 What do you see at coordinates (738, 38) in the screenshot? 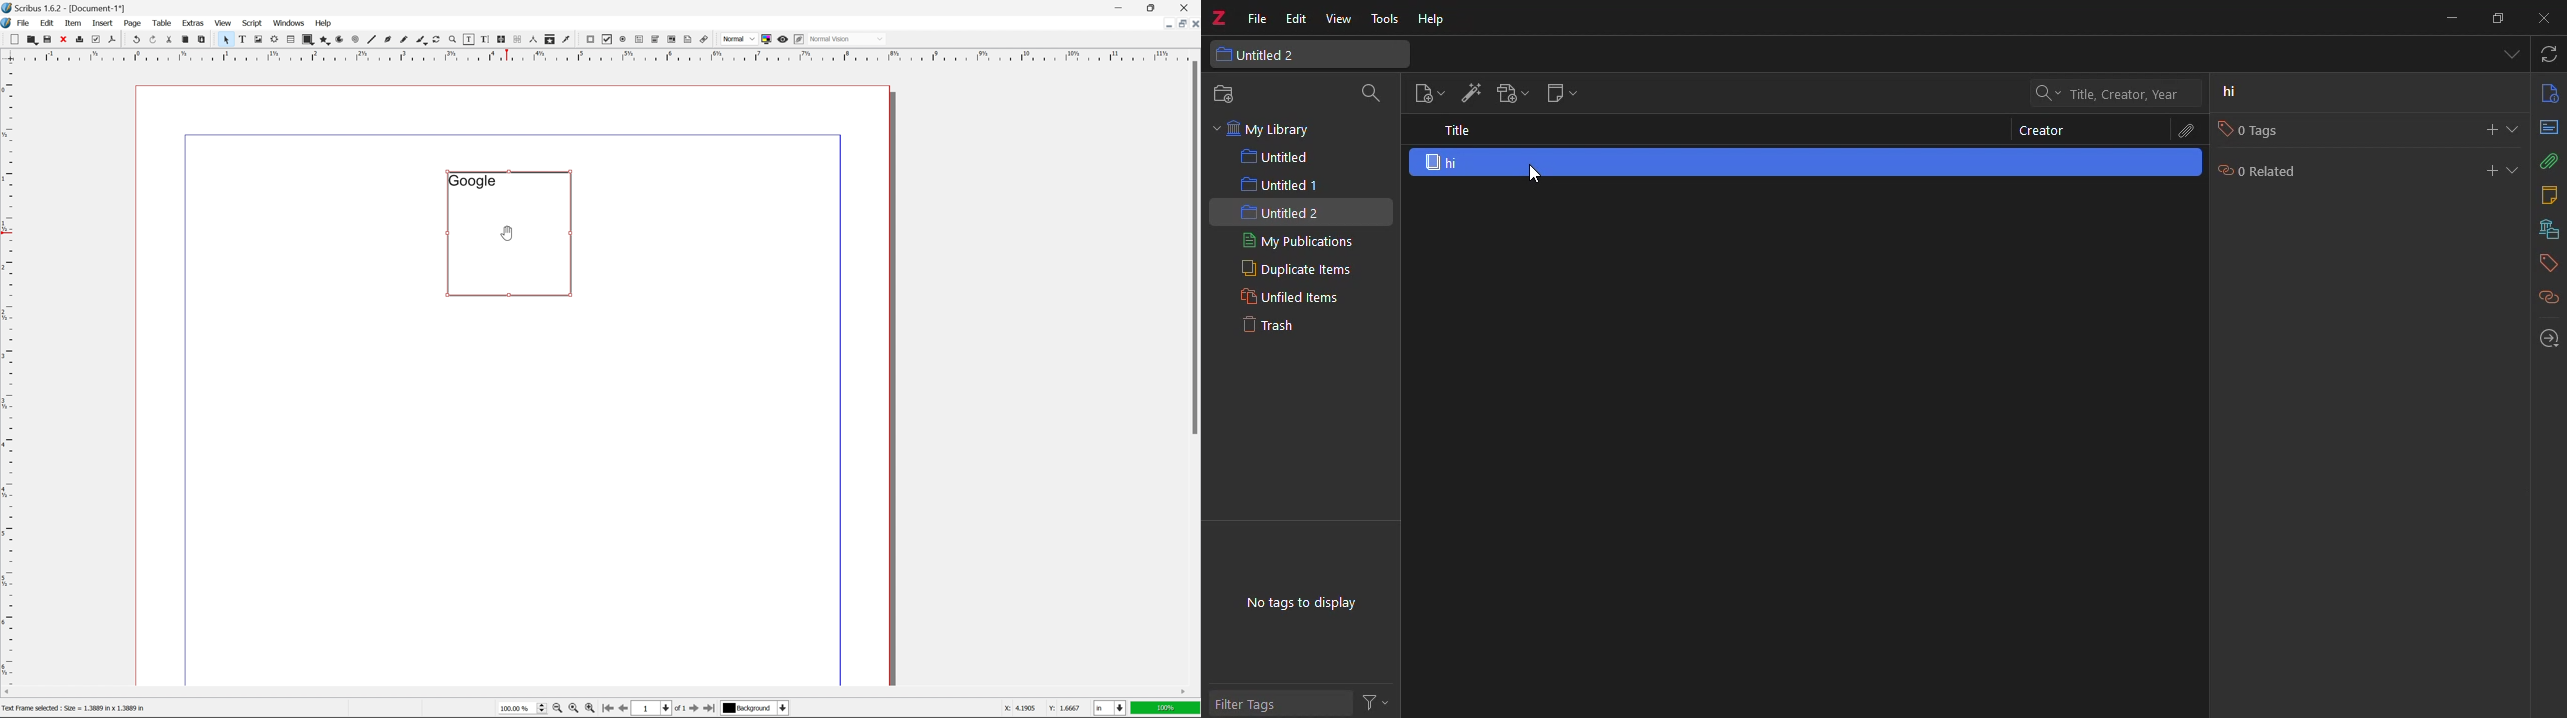
I see `normal` at bounding box center [738, 38].